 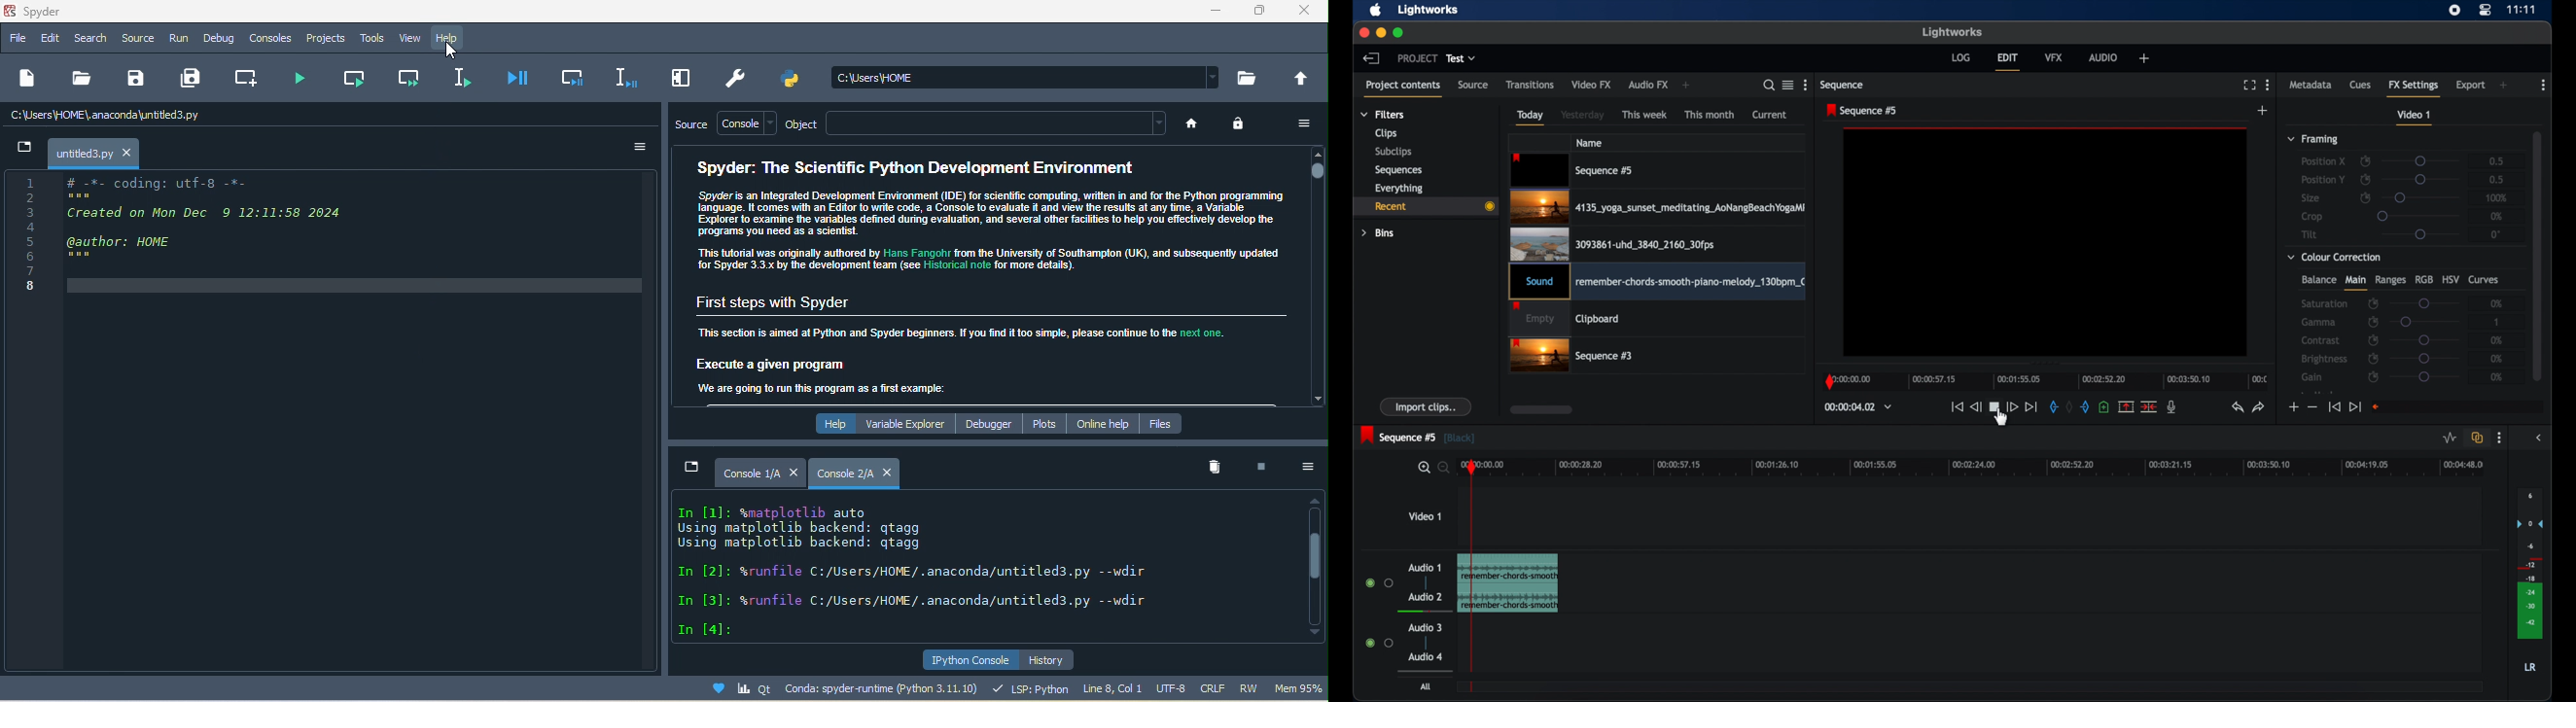 What do you see at coordinates (2172, 408) in the screenshot?
I see `mic` at bounding box center [2172, 408].